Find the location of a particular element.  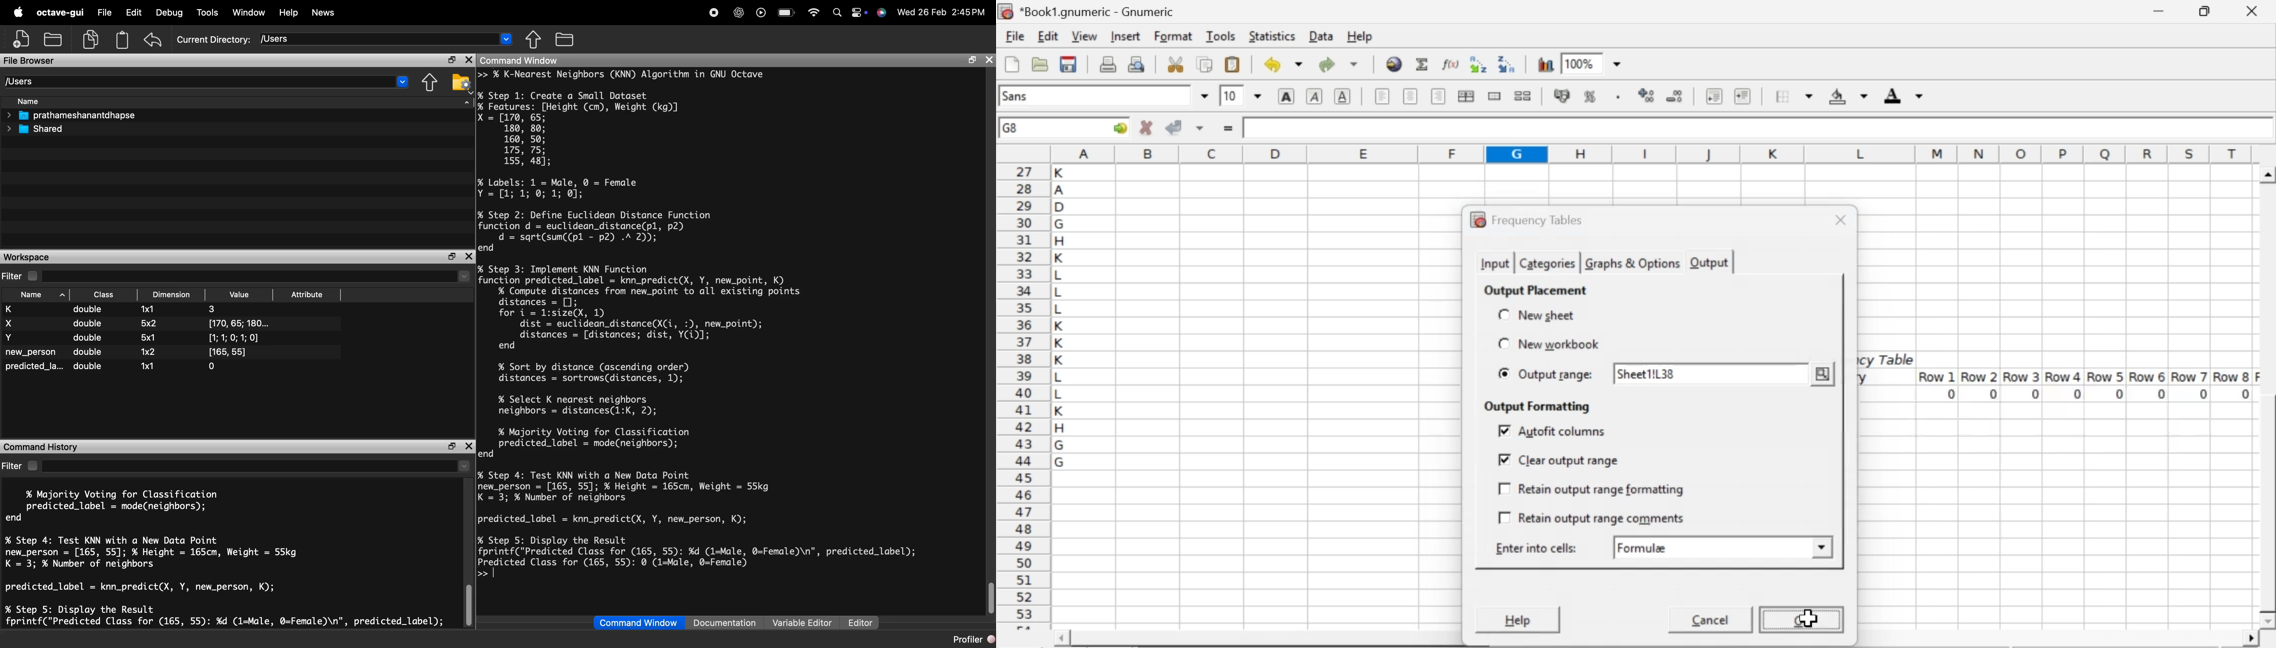

background is located at coordinates (1850, 96).